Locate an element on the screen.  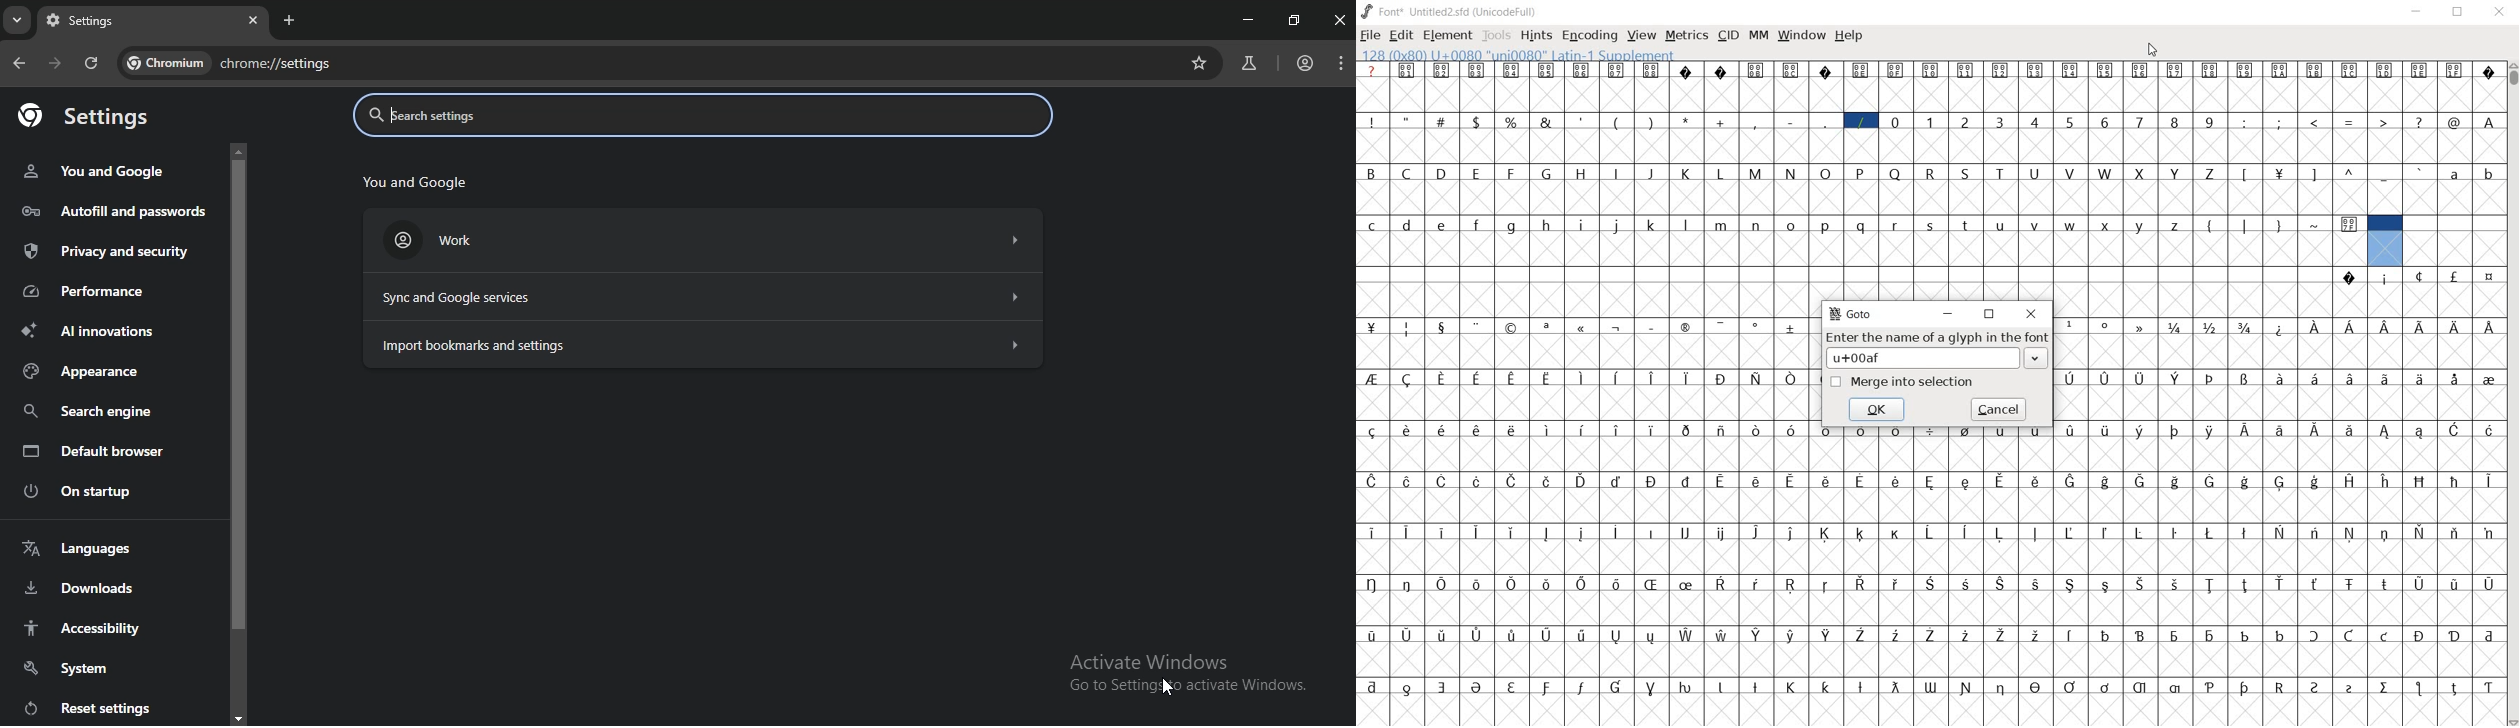
Symbol is located at coordinates (2489, 327).